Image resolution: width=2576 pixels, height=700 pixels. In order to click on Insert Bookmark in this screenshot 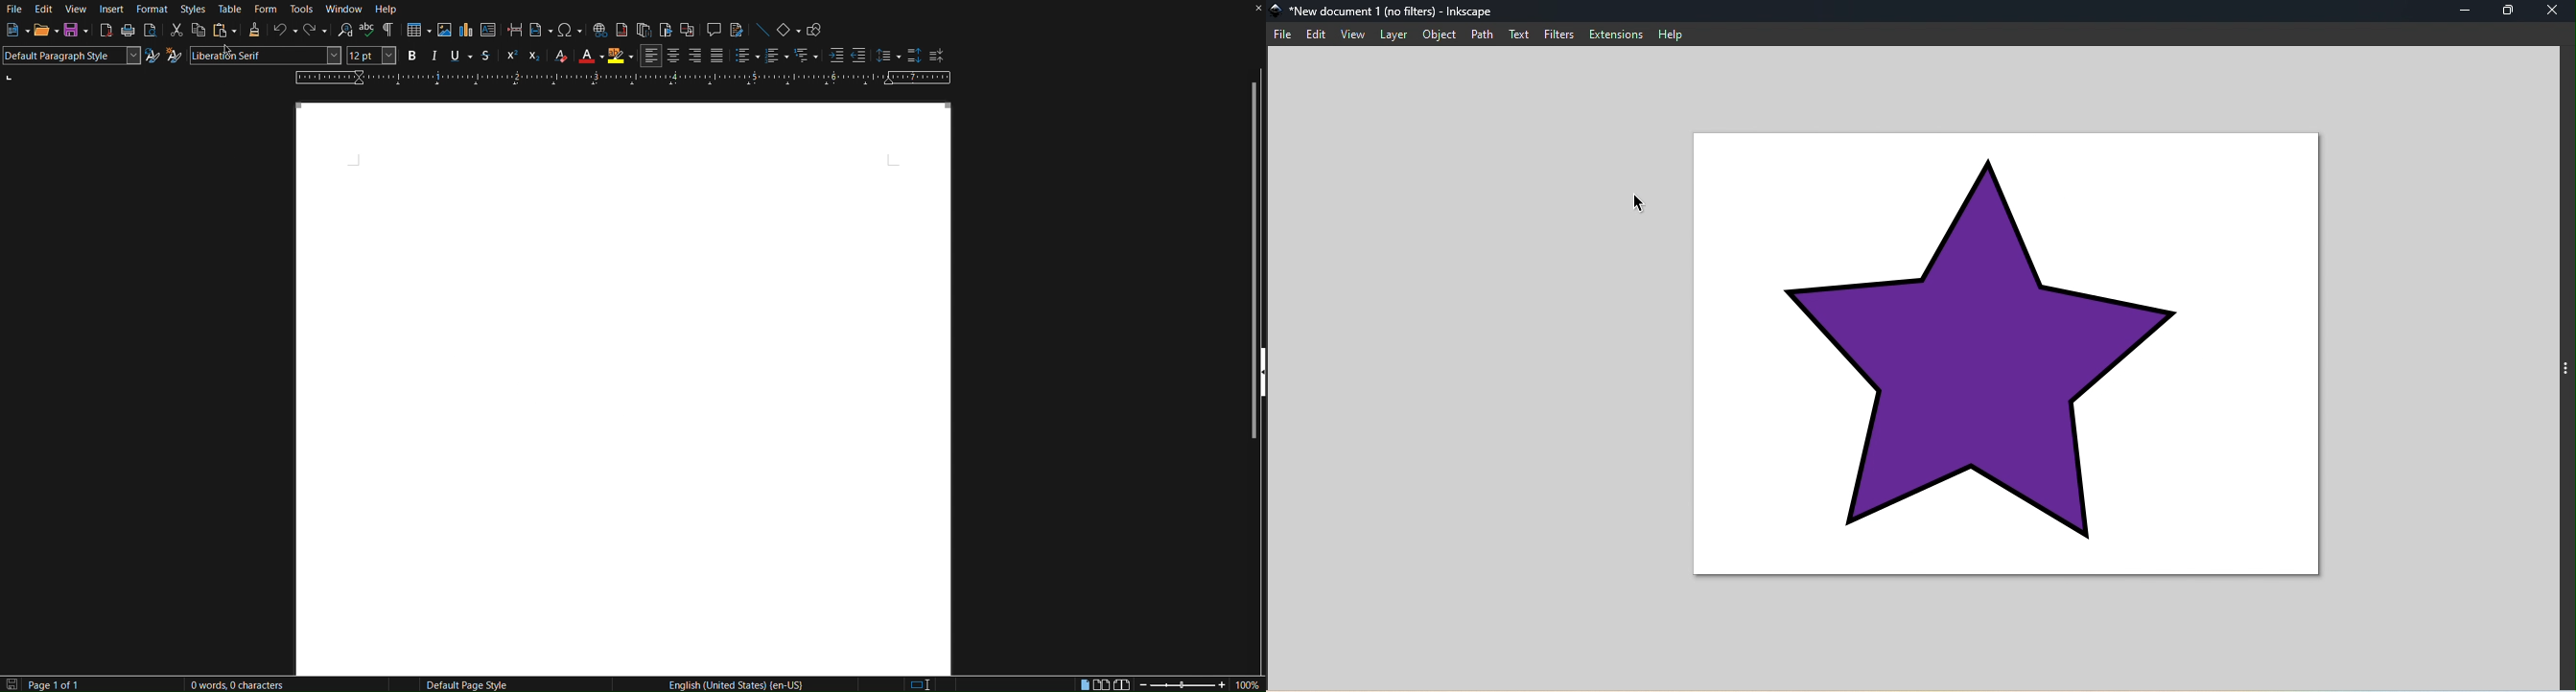, I will do `click(665, 32)`.